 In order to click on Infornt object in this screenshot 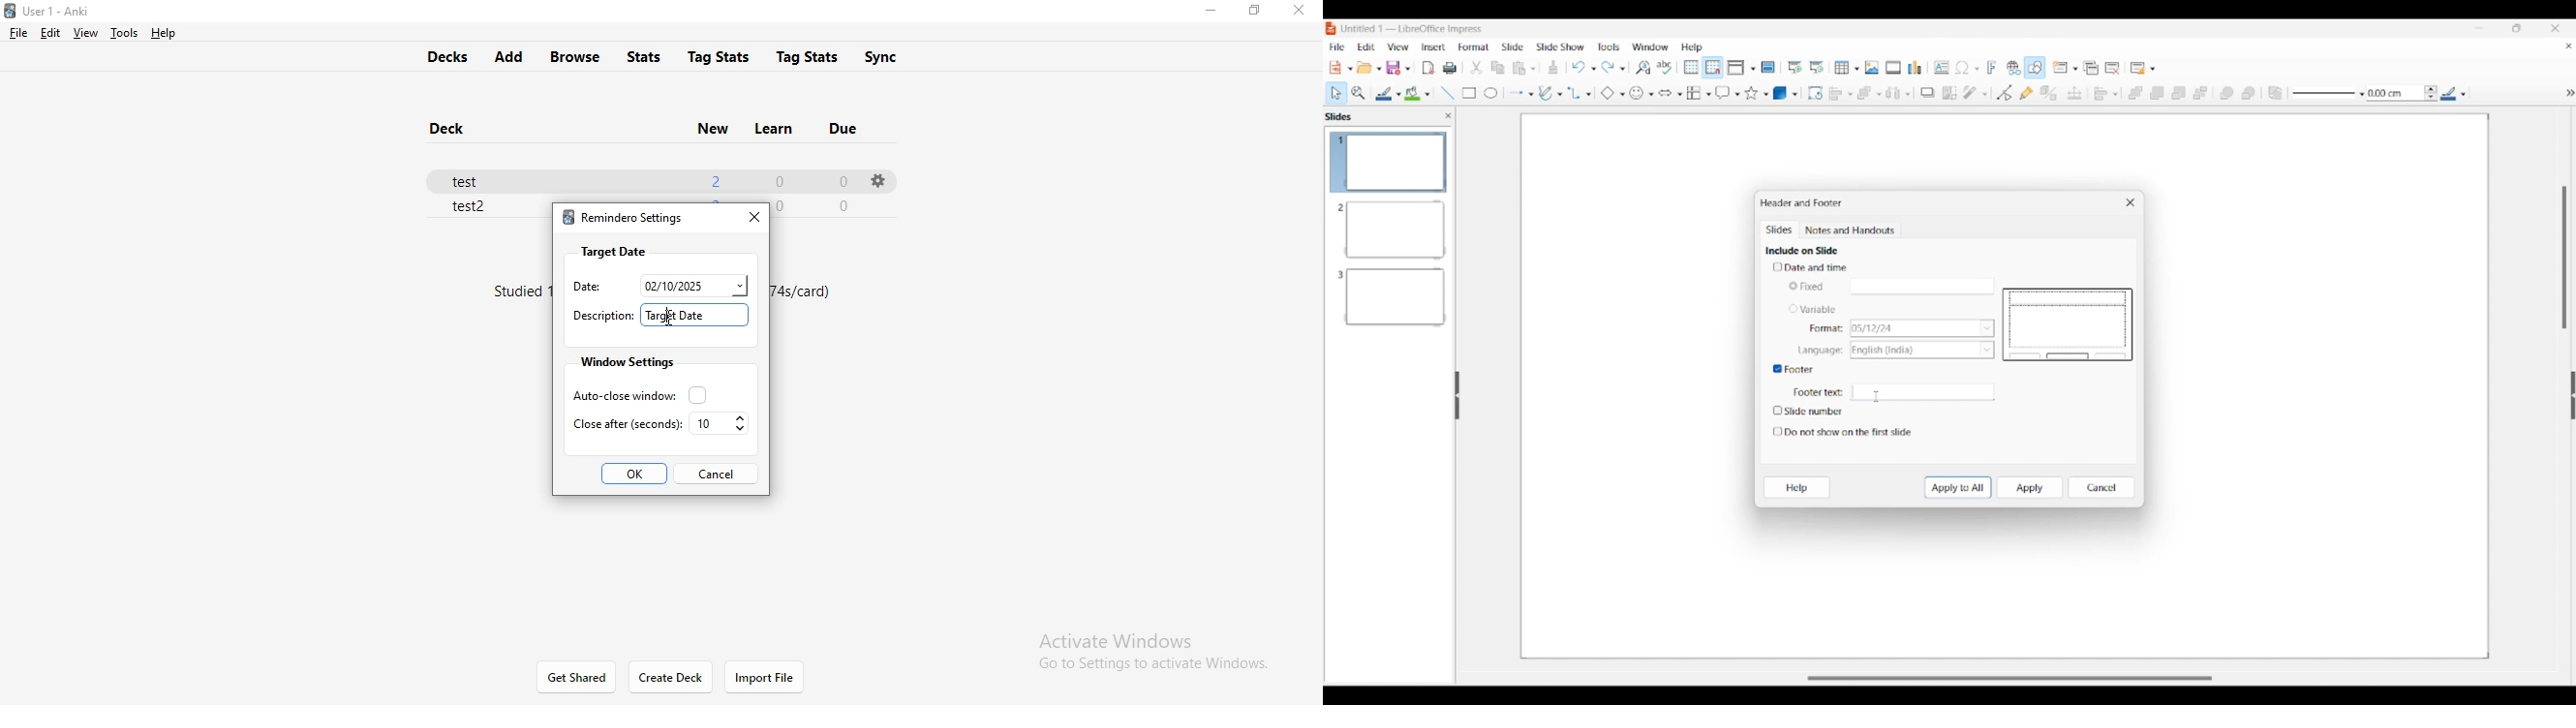, I will do `click(2227, 93)`.